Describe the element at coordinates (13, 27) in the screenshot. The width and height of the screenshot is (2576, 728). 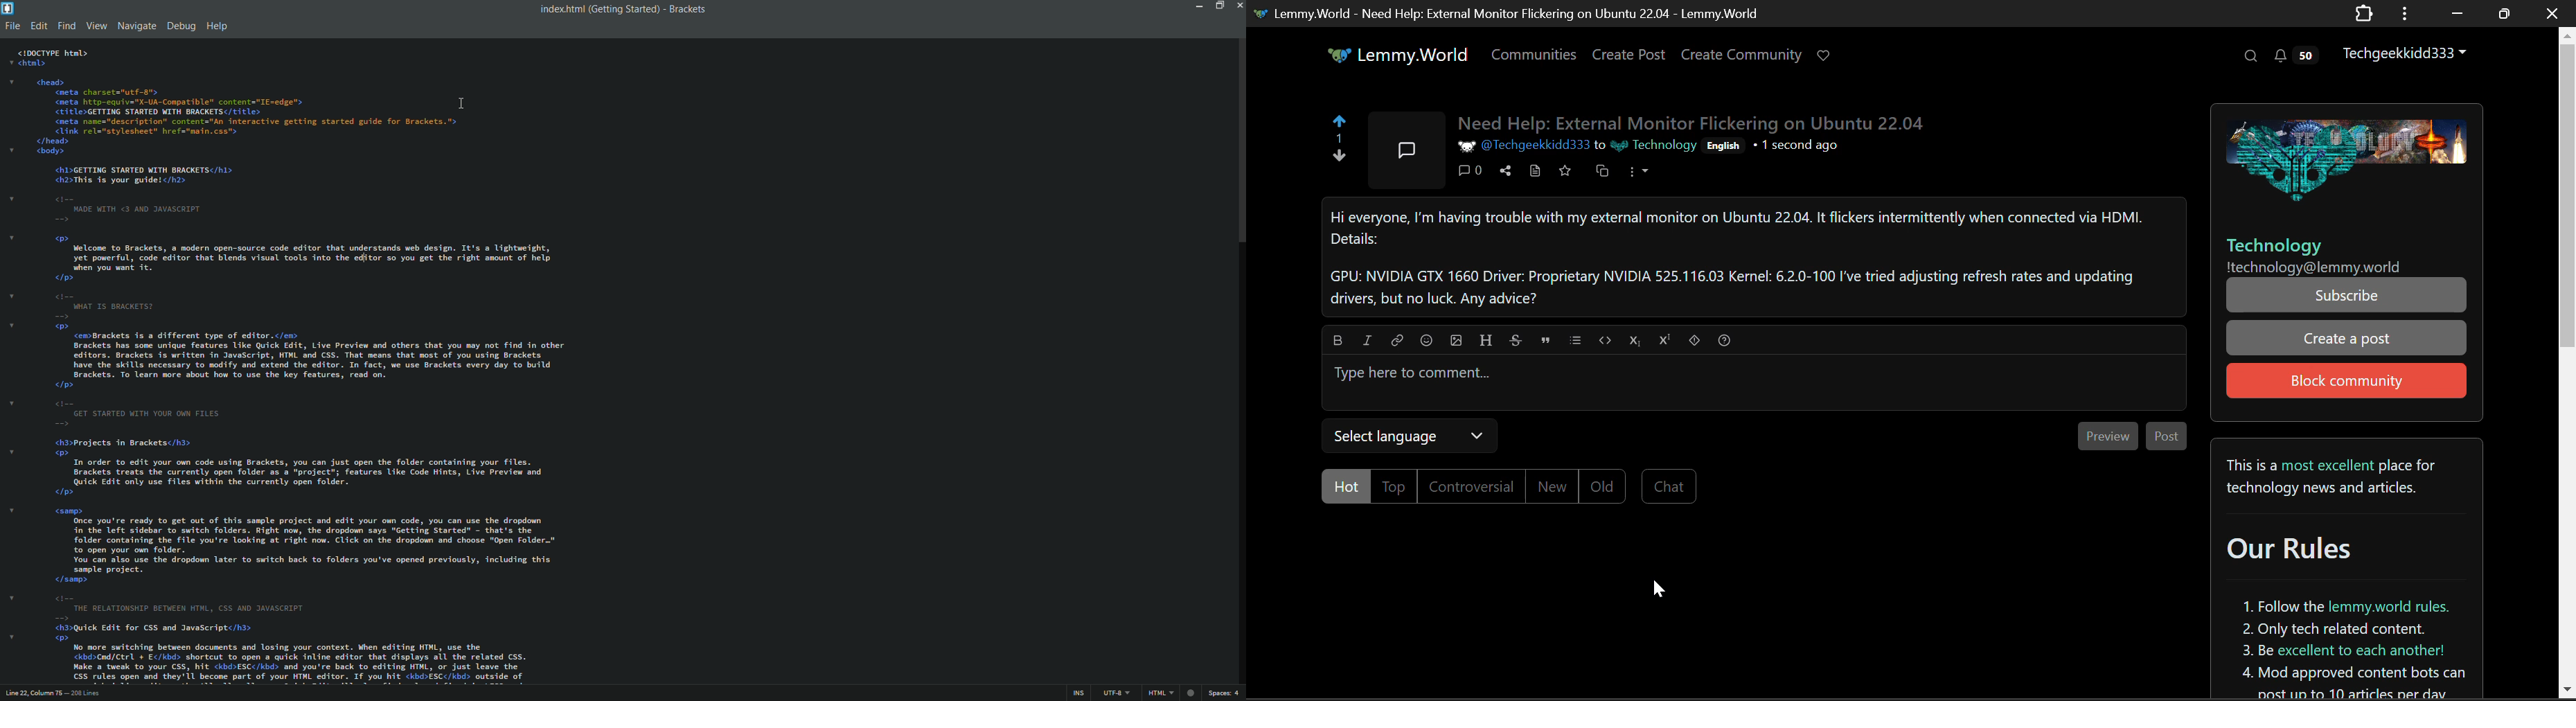
I see `file` at that location.